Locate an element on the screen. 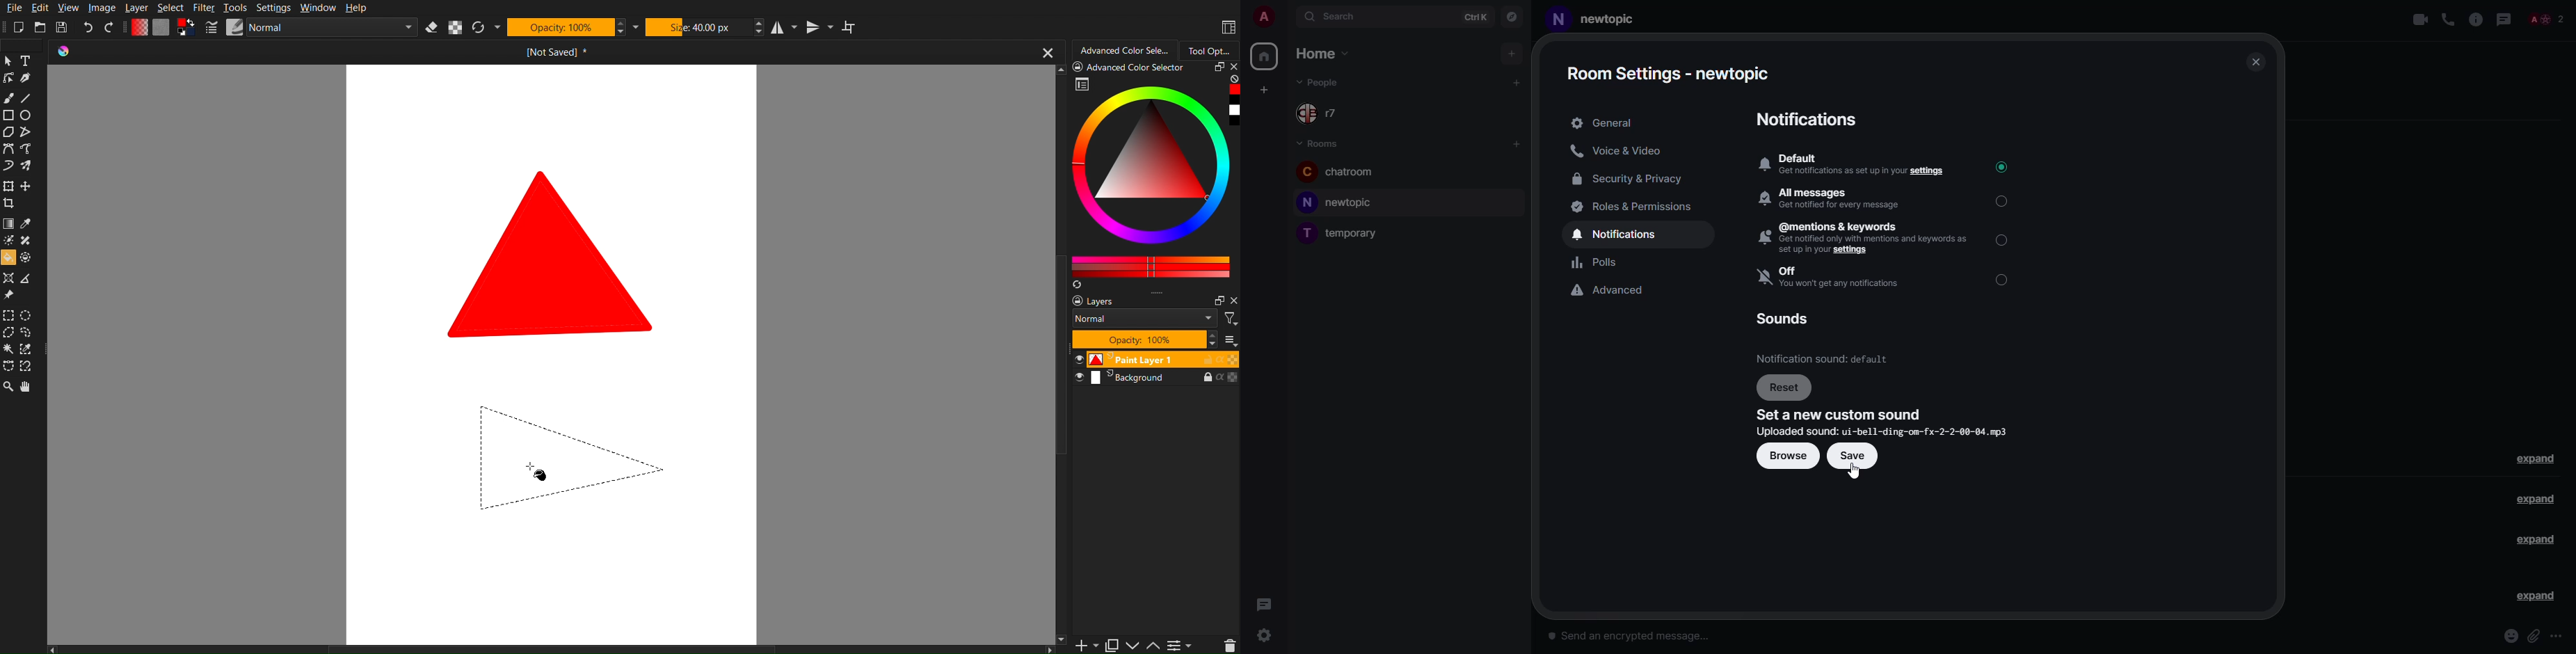 The height and width of the screenshot is (672, 2576). security is located at coordinates (1630, 178).